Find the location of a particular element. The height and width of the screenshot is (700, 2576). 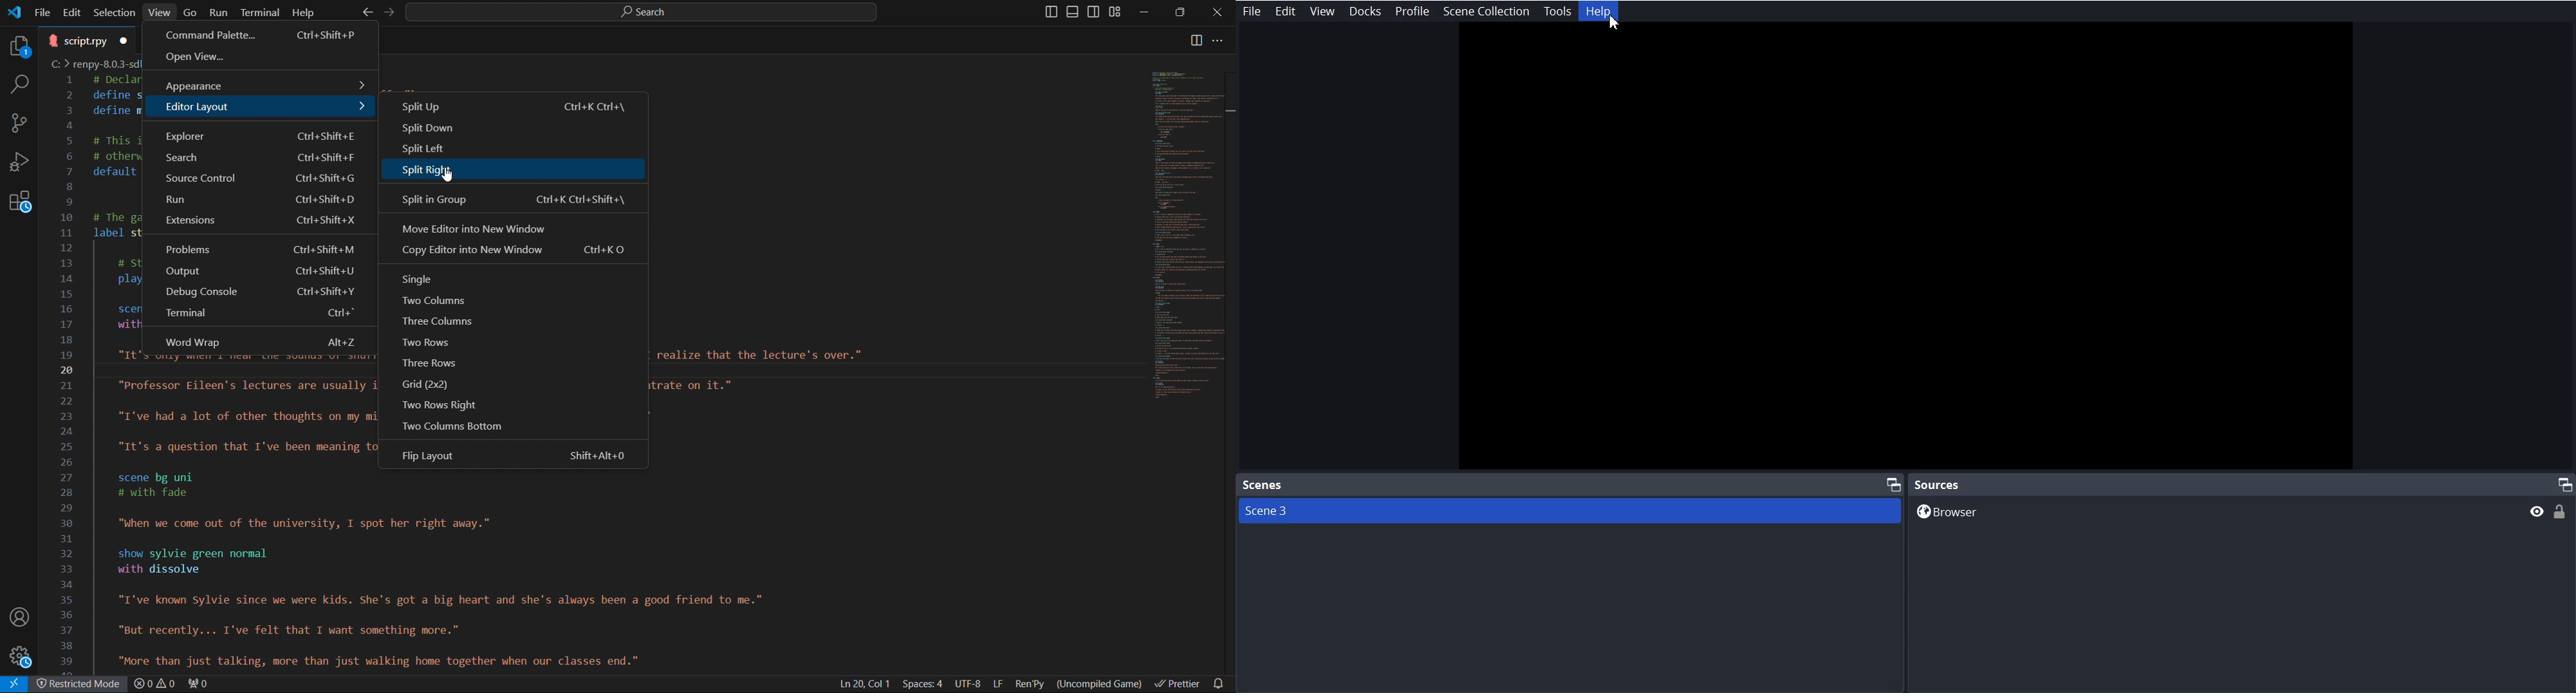

File is located at coordinates (1251, 10).